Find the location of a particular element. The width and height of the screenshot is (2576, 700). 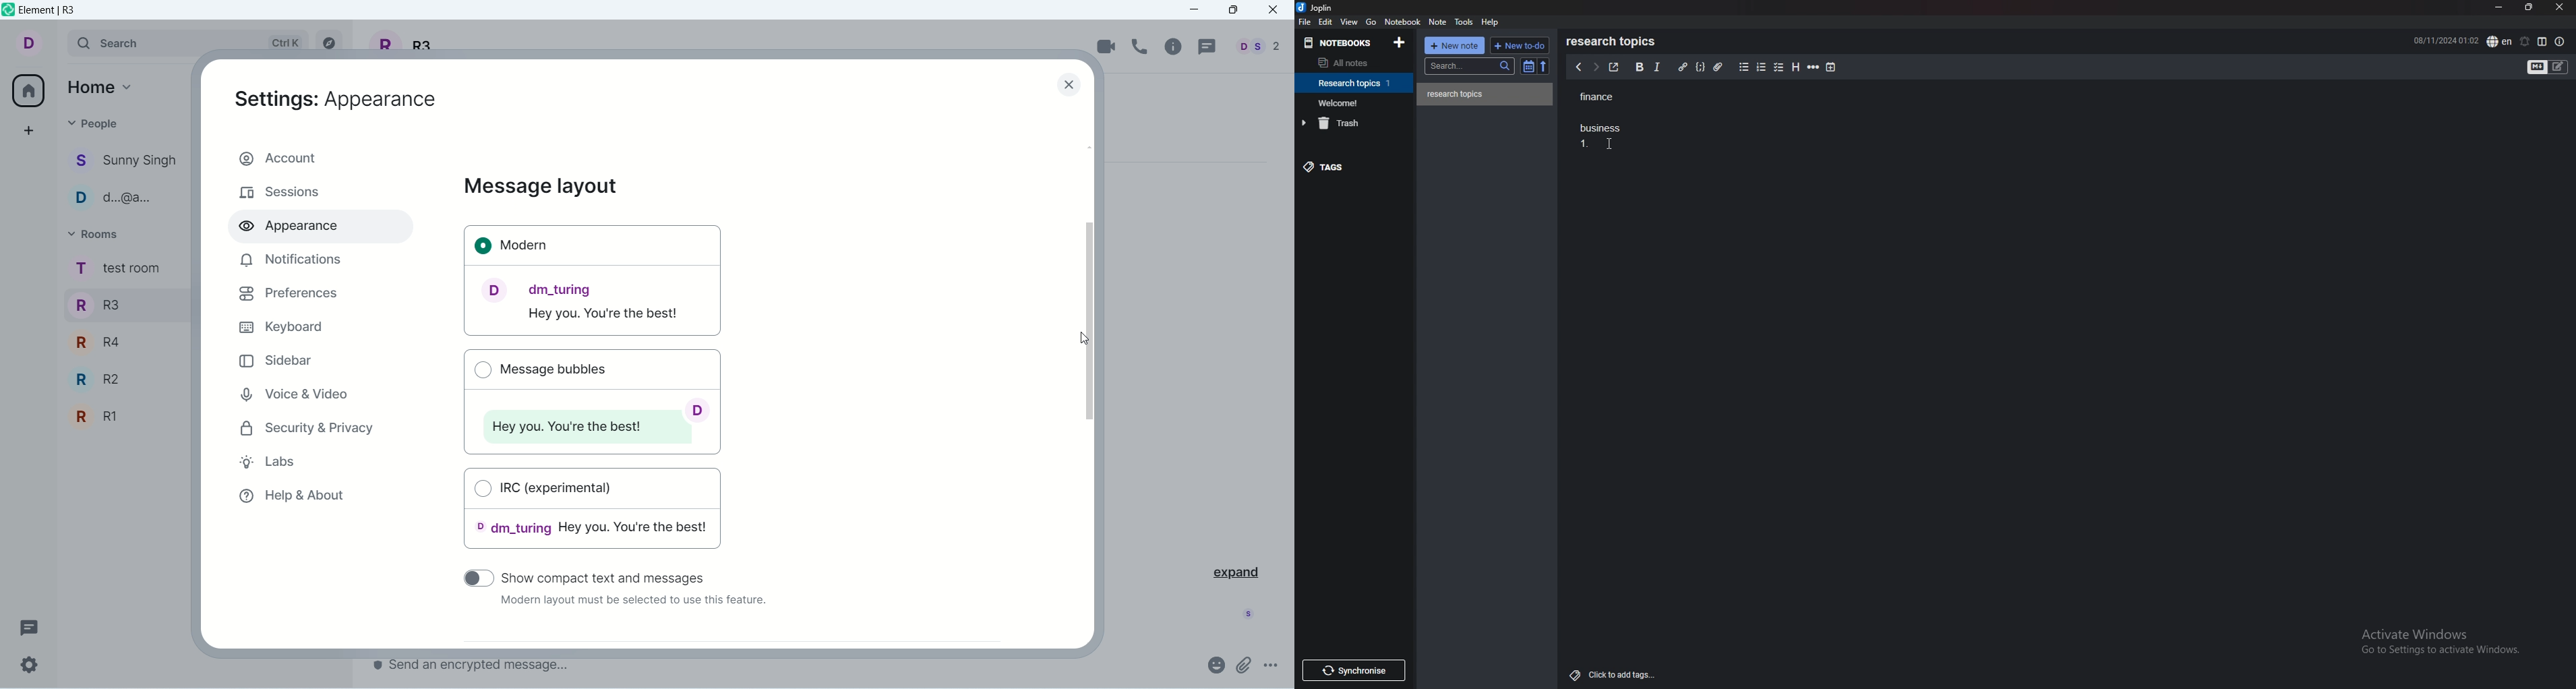

help is located at coordinates (1492, 21).